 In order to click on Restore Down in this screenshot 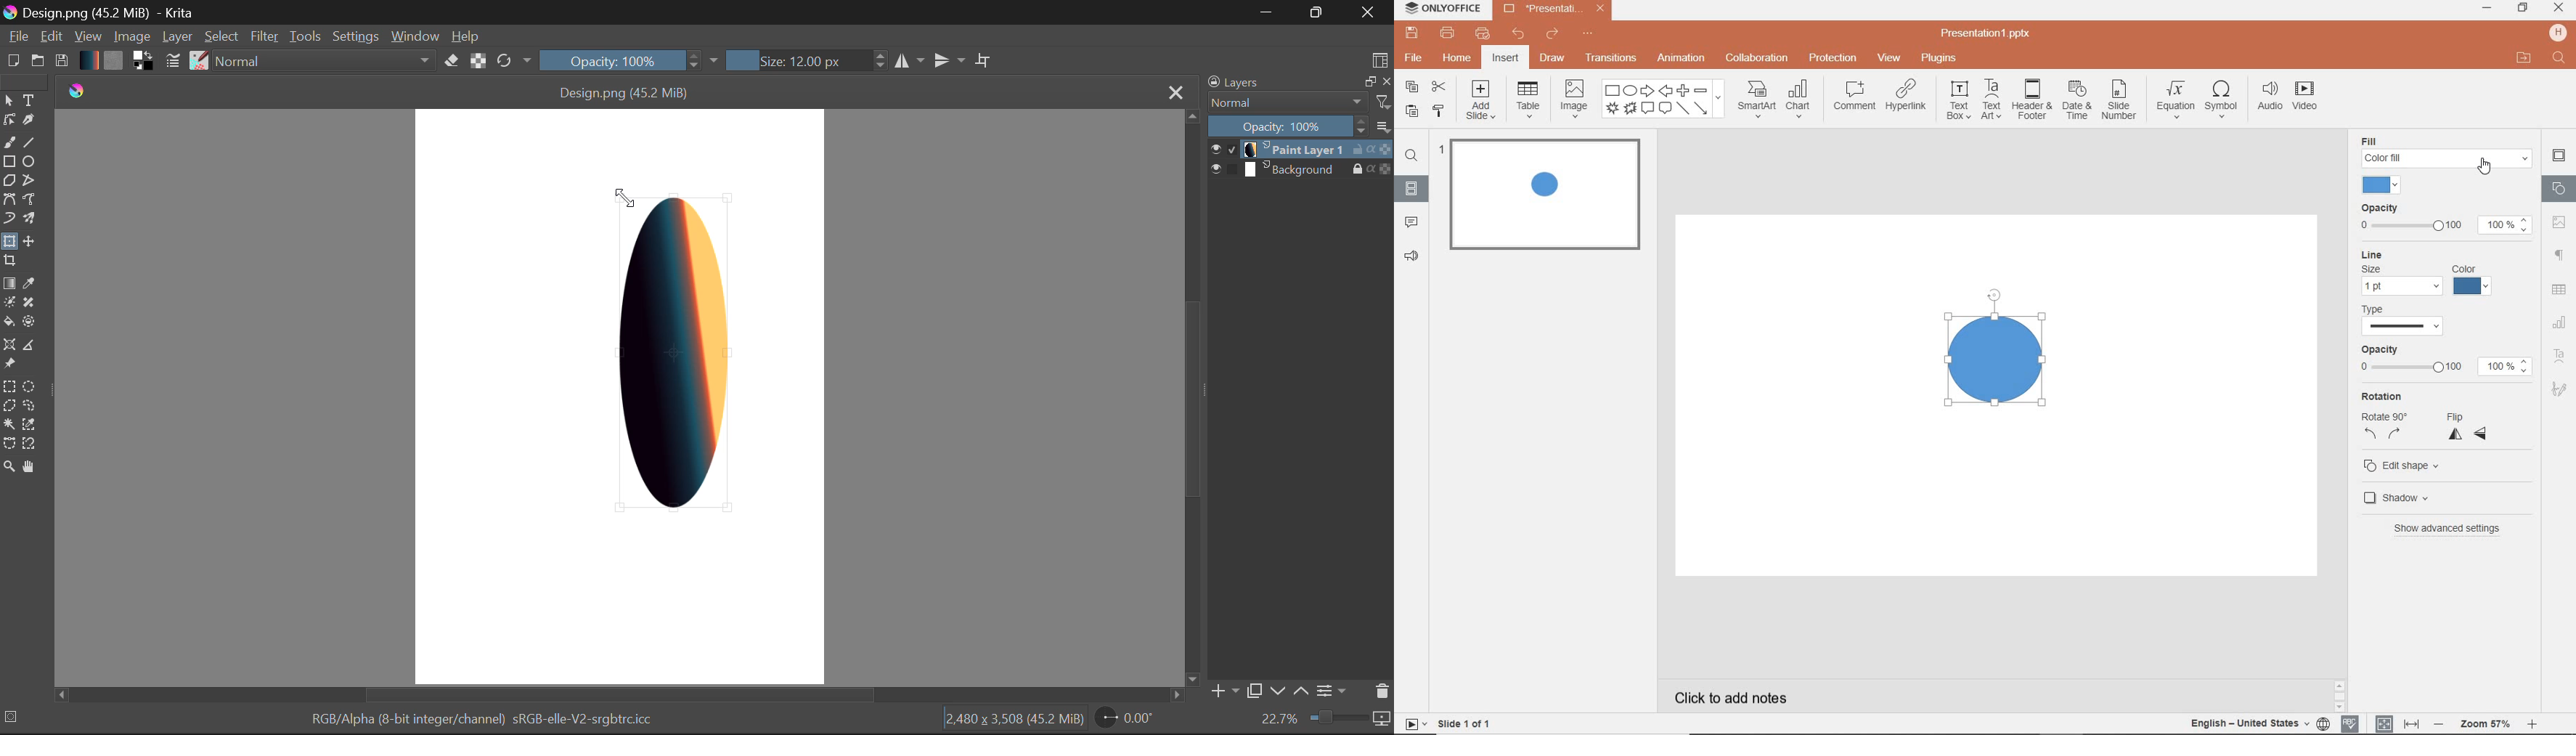, I will do `click(1264, 12)`.